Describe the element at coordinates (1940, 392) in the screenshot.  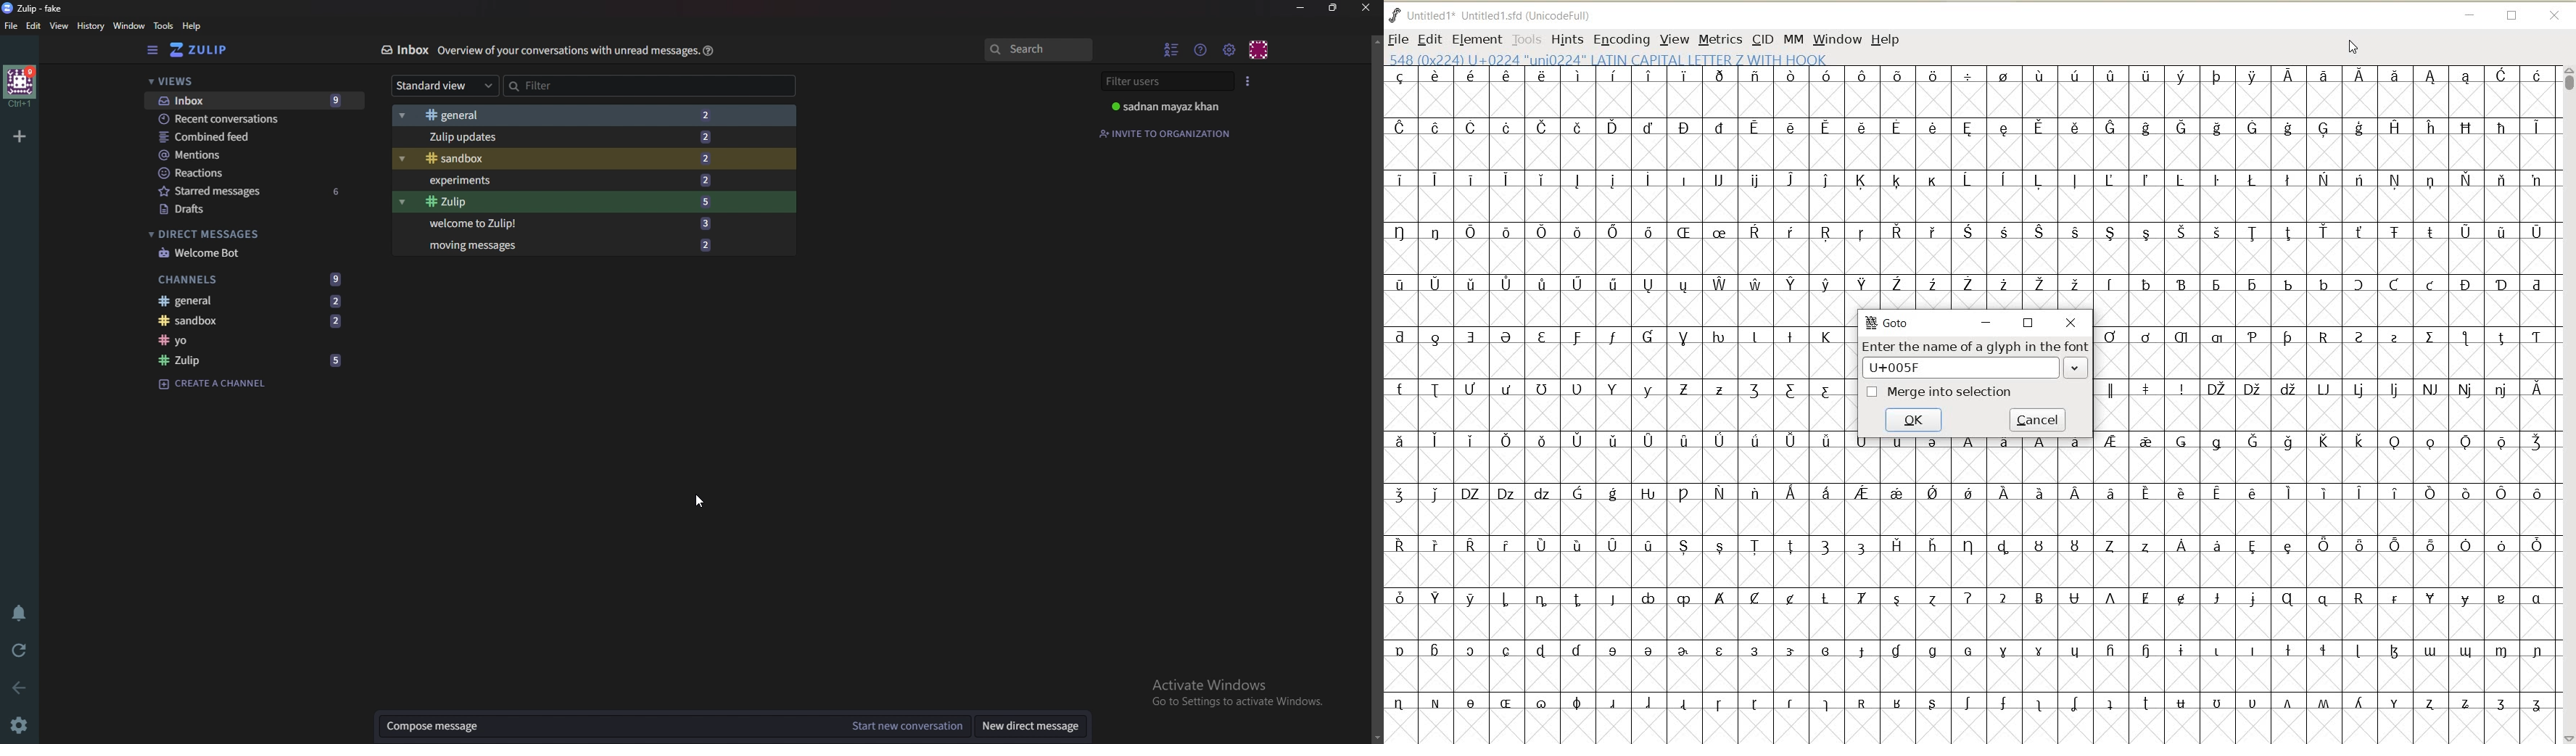
I see `merge into selection` at that location.